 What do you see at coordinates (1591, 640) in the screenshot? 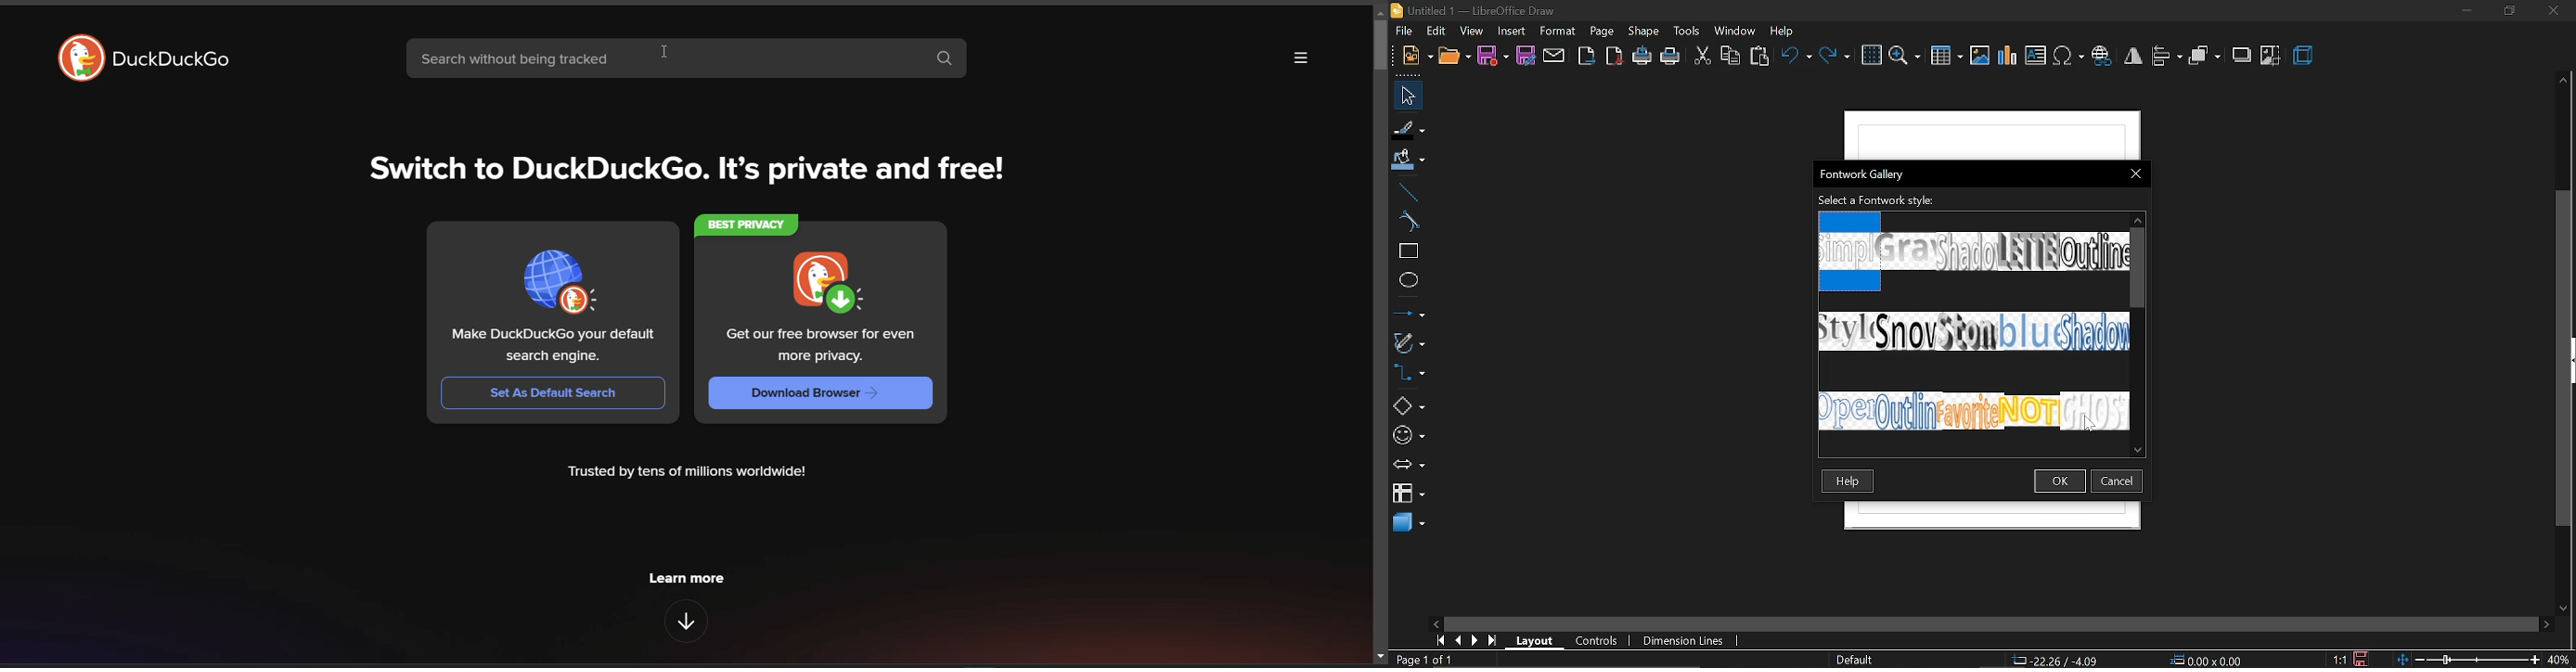
I see `controls` at bounding box center [1591, 640].